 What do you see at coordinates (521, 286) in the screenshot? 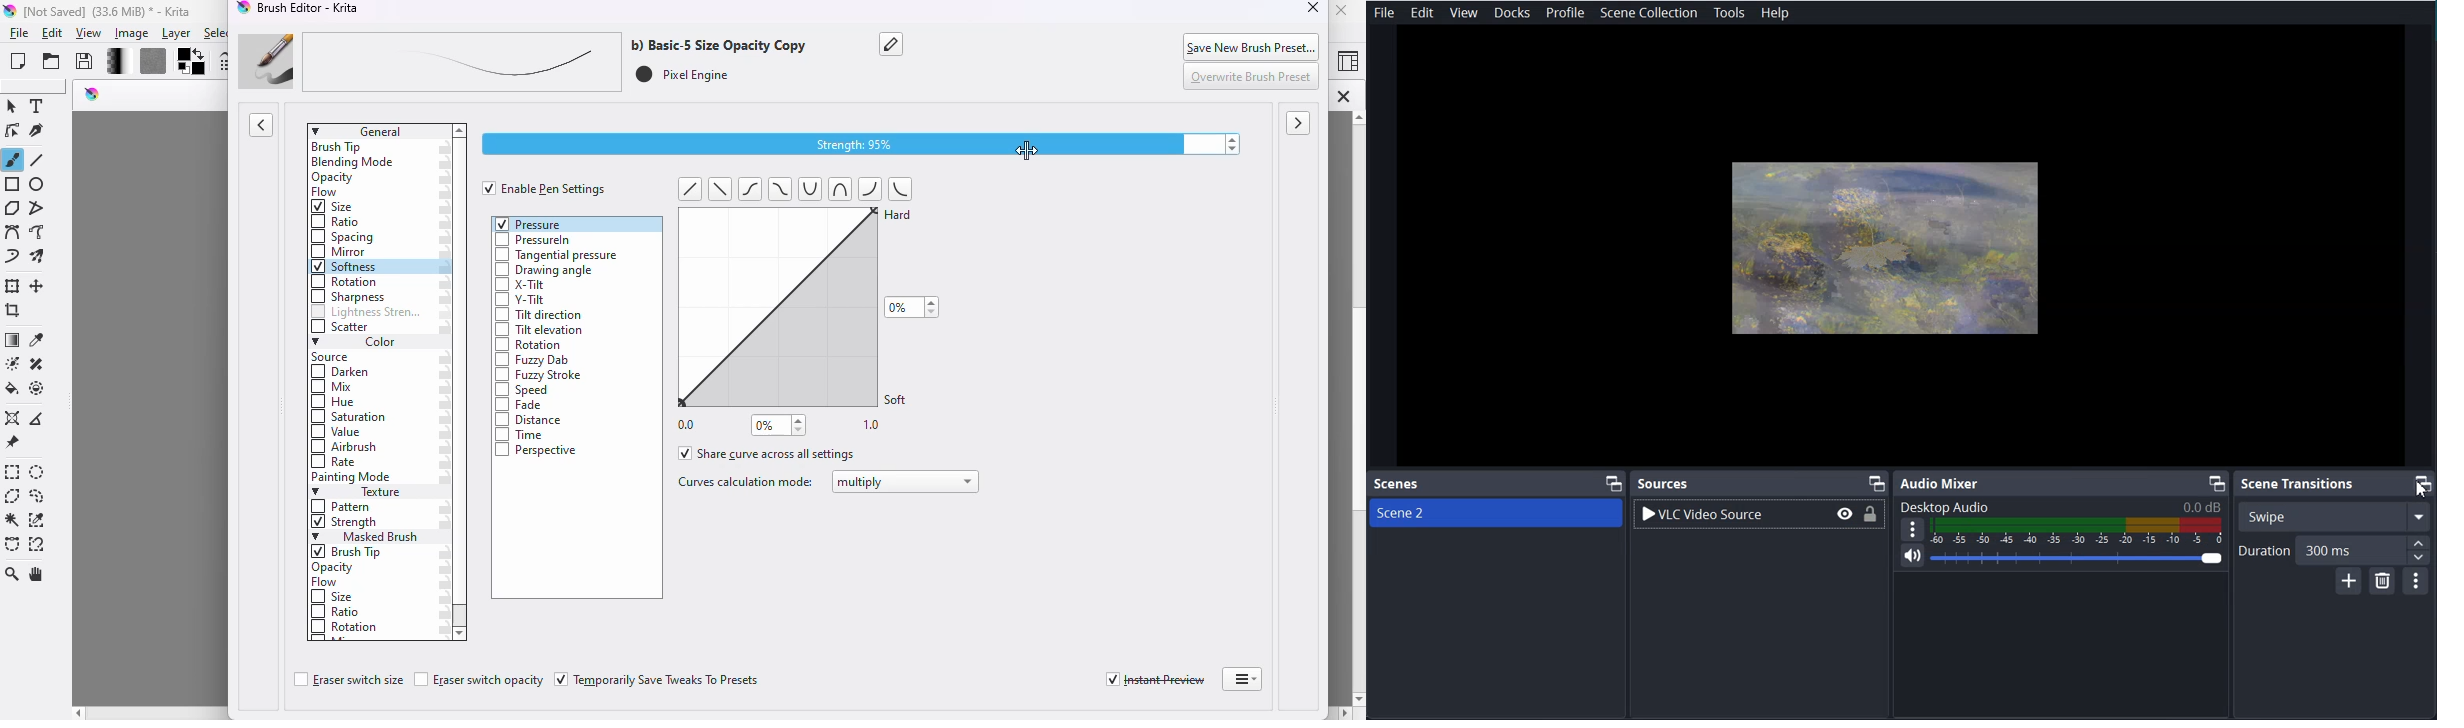
I see `x-tilt` at bounding box center [521, 286].